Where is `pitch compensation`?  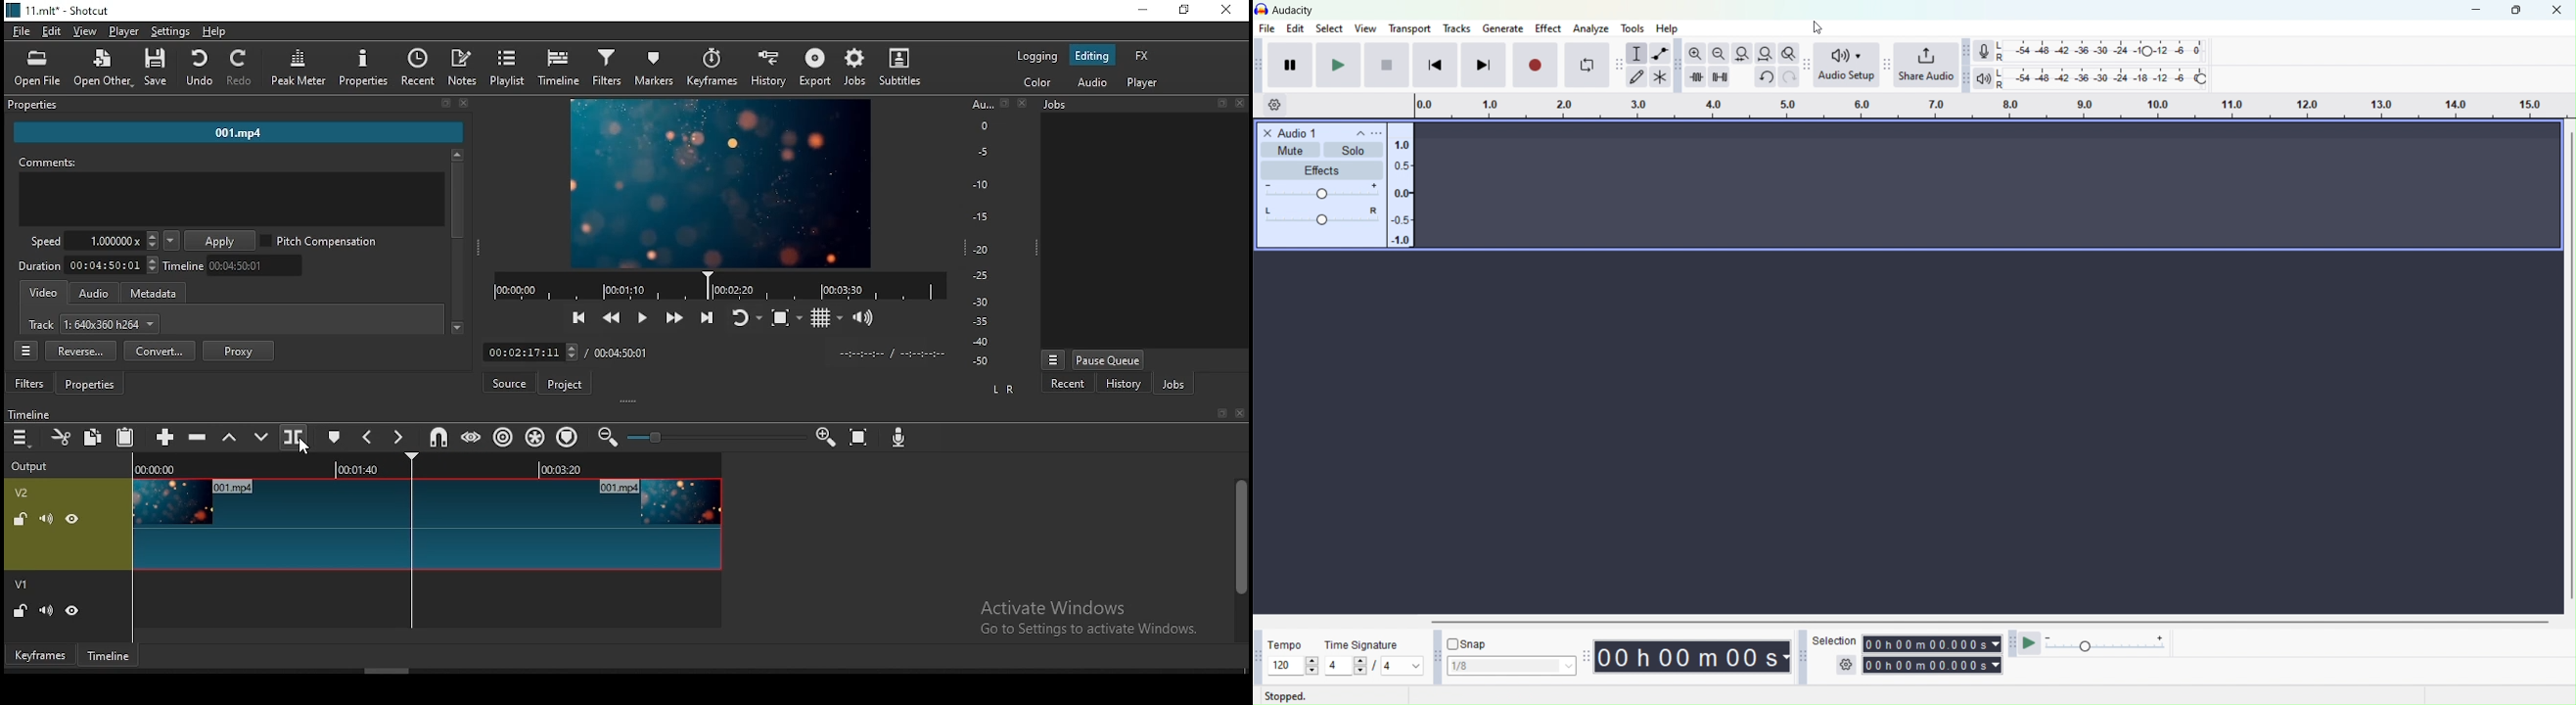
pitch compensation is located at coordinates (320, 242).